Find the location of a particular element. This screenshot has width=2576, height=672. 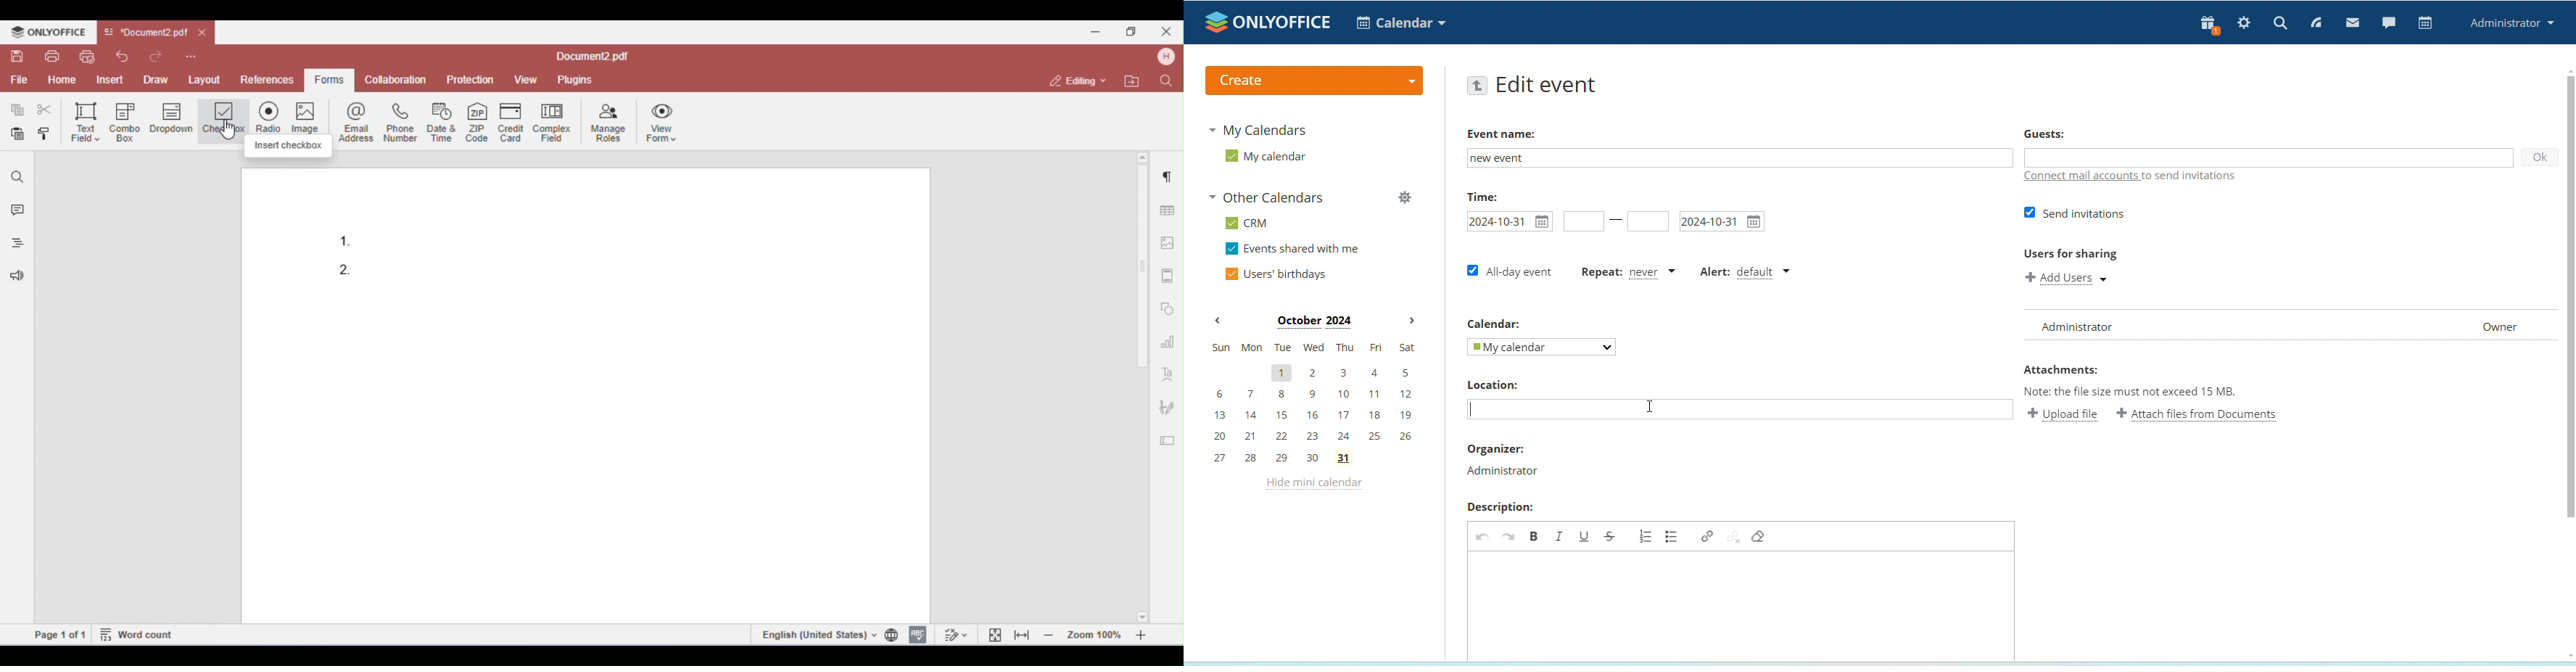

other calendars is located at coordinates (1271, 199).